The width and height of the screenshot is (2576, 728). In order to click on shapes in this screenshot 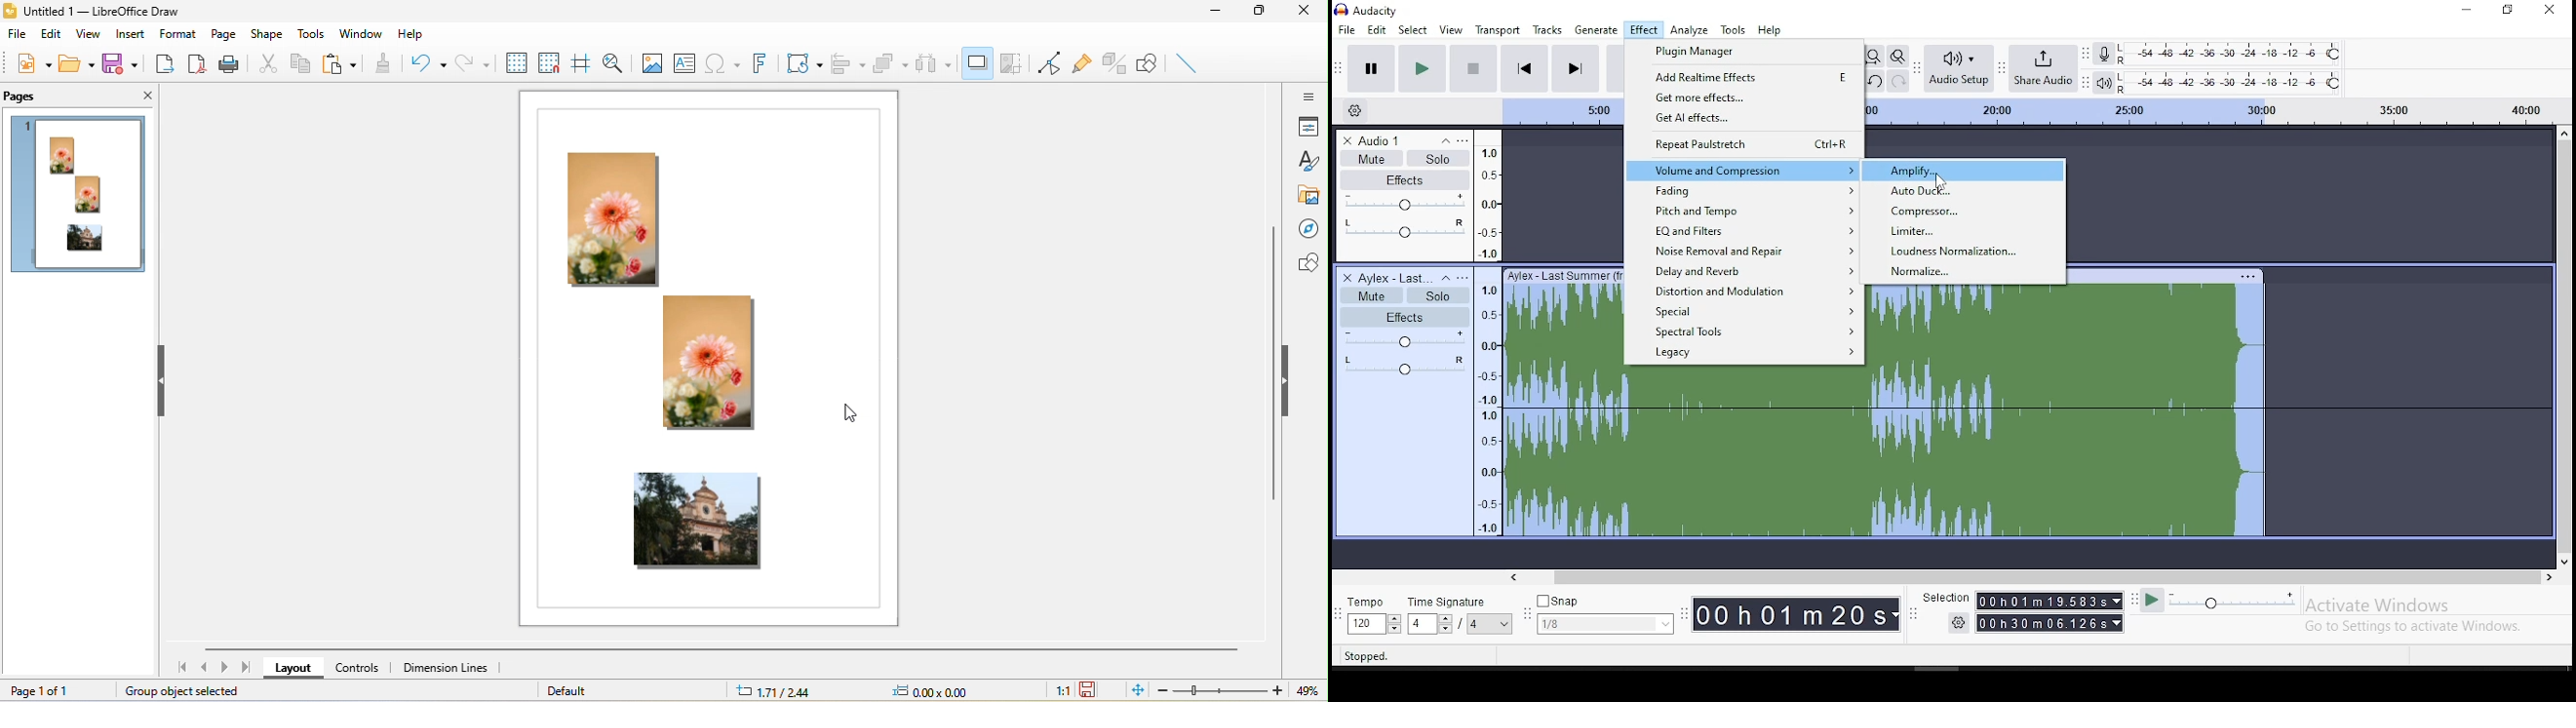, I will do `click(1311, 263)`.